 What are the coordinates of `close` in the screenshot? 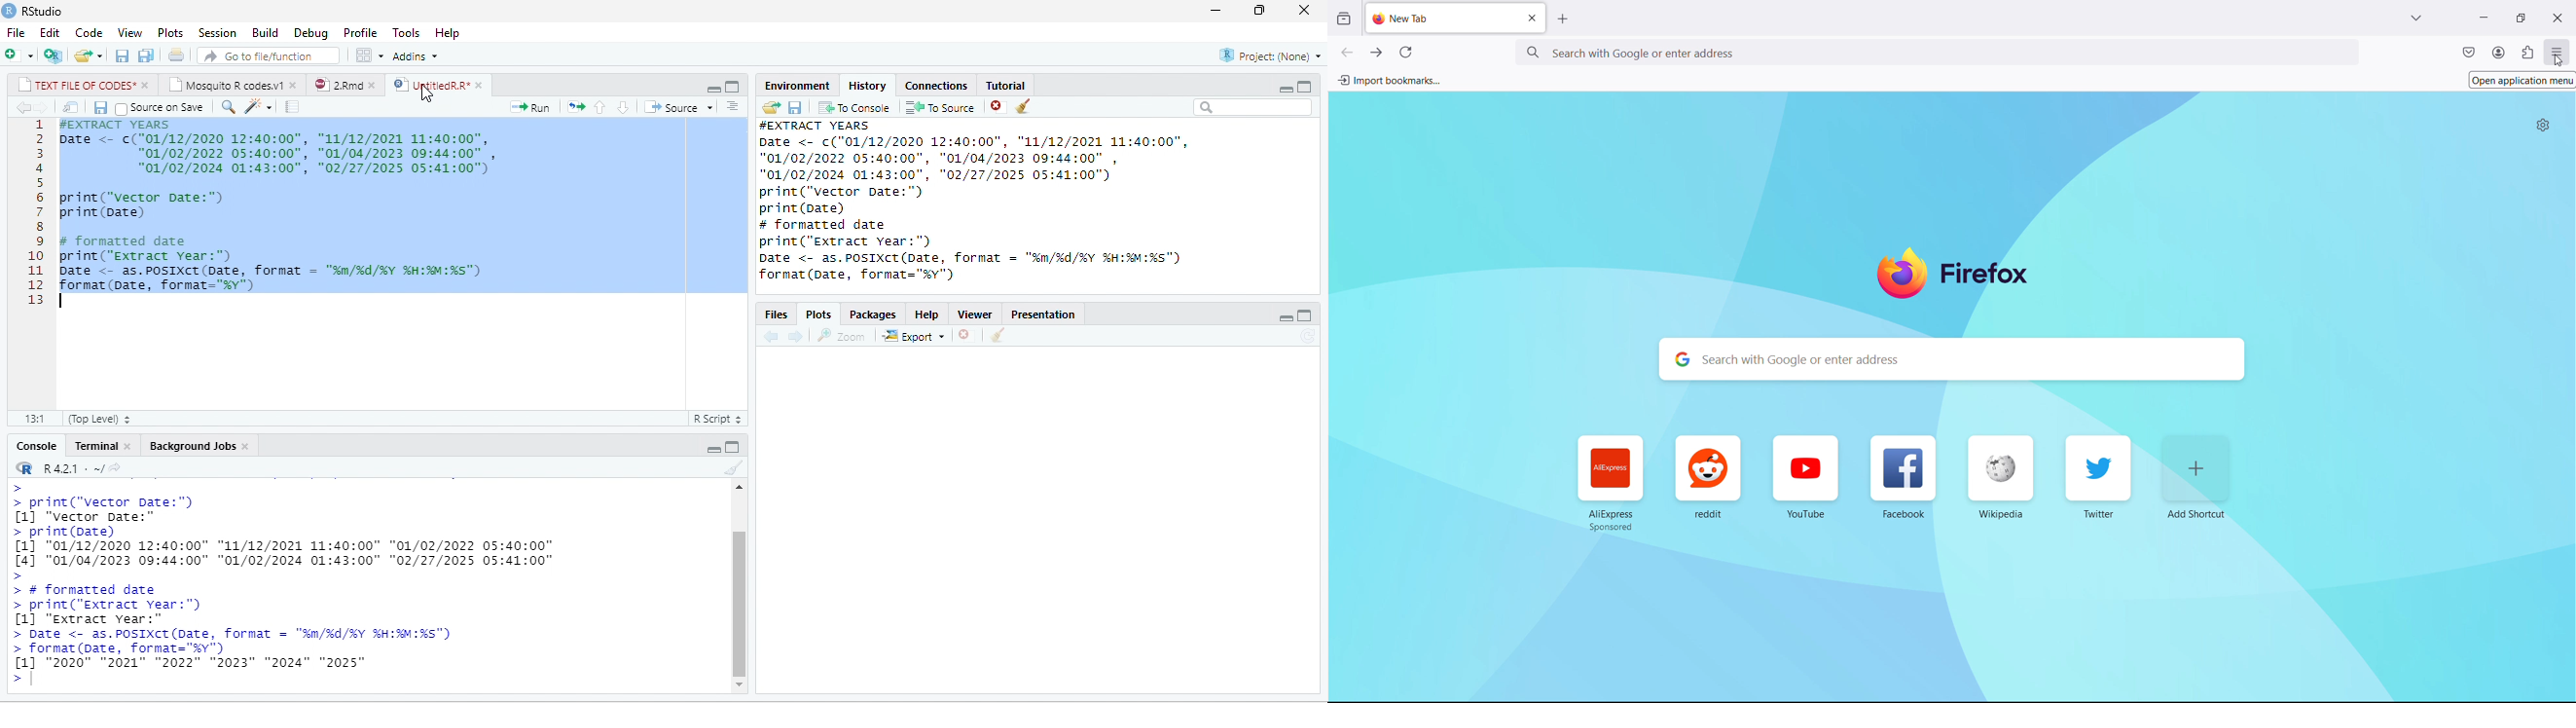 It's located at (128, 445).